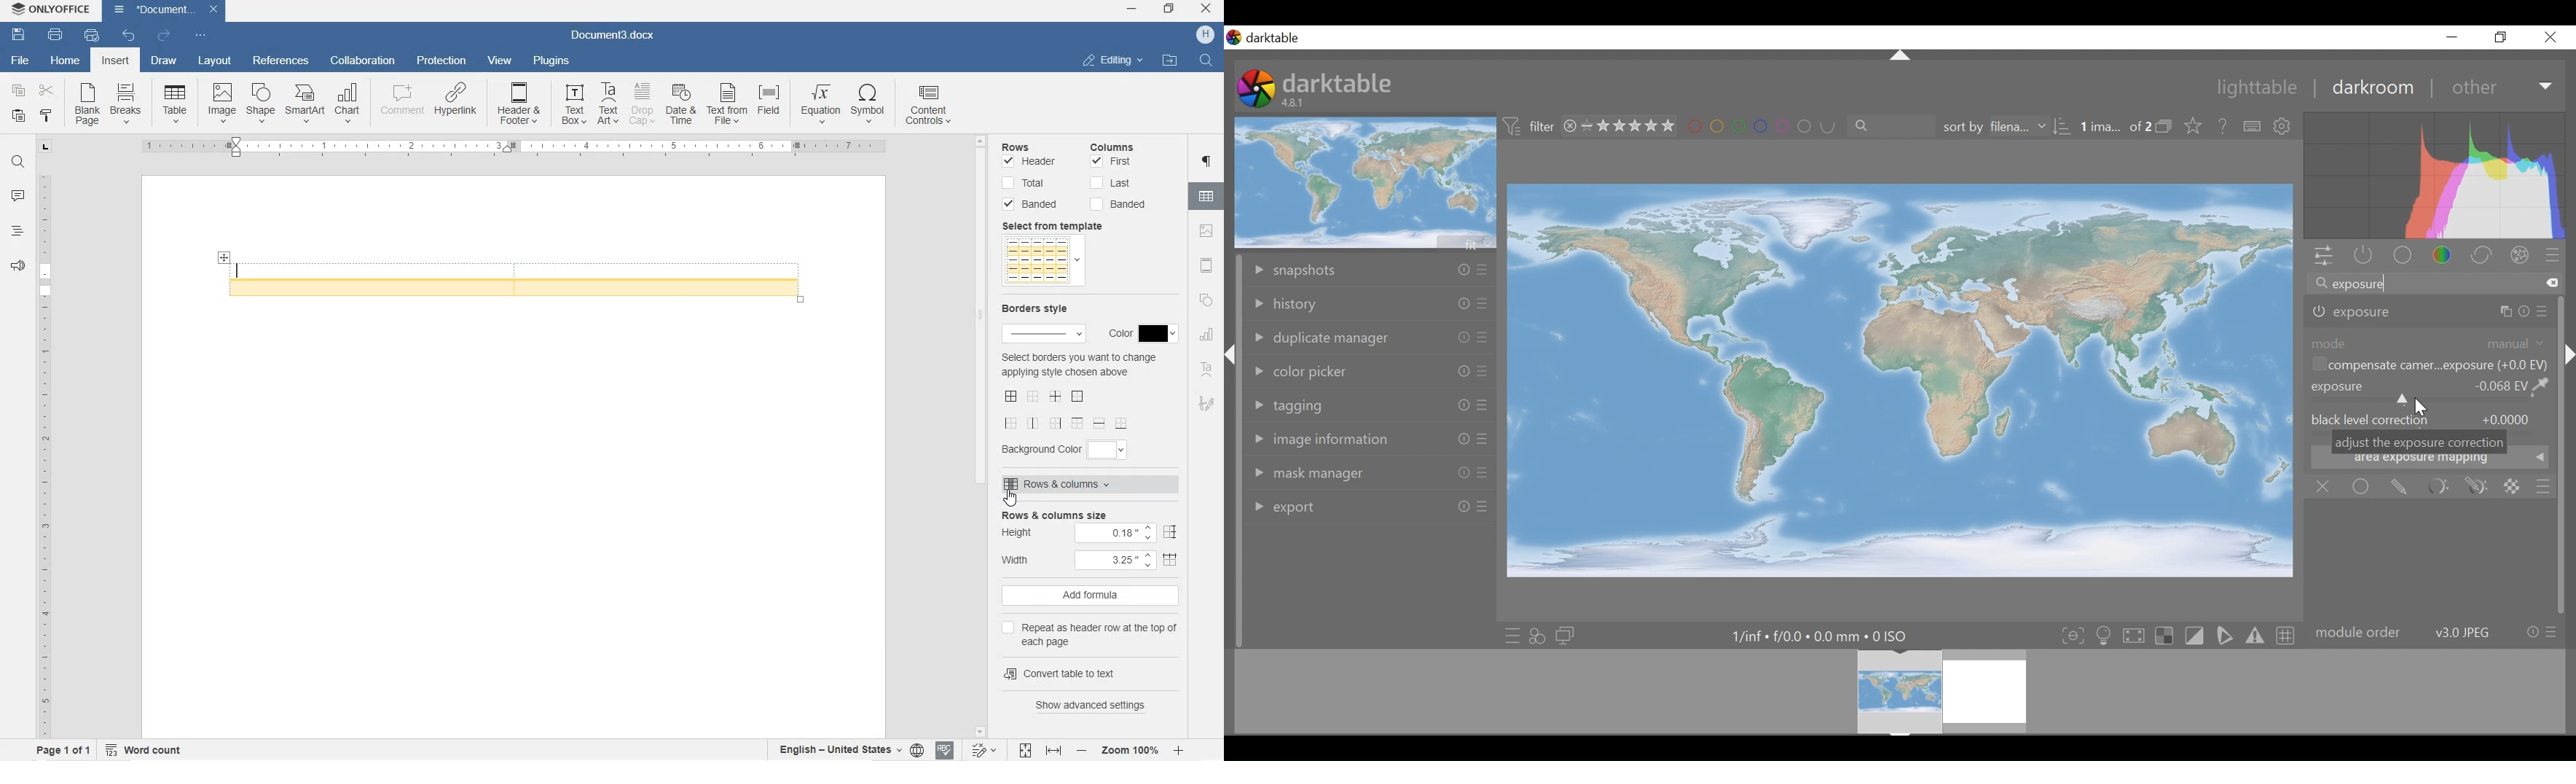  What do you see at coordinates (2115, 125) in the screenshot?
I see `Image 1 out of 2 selected` at bounding box center [2115, 125].